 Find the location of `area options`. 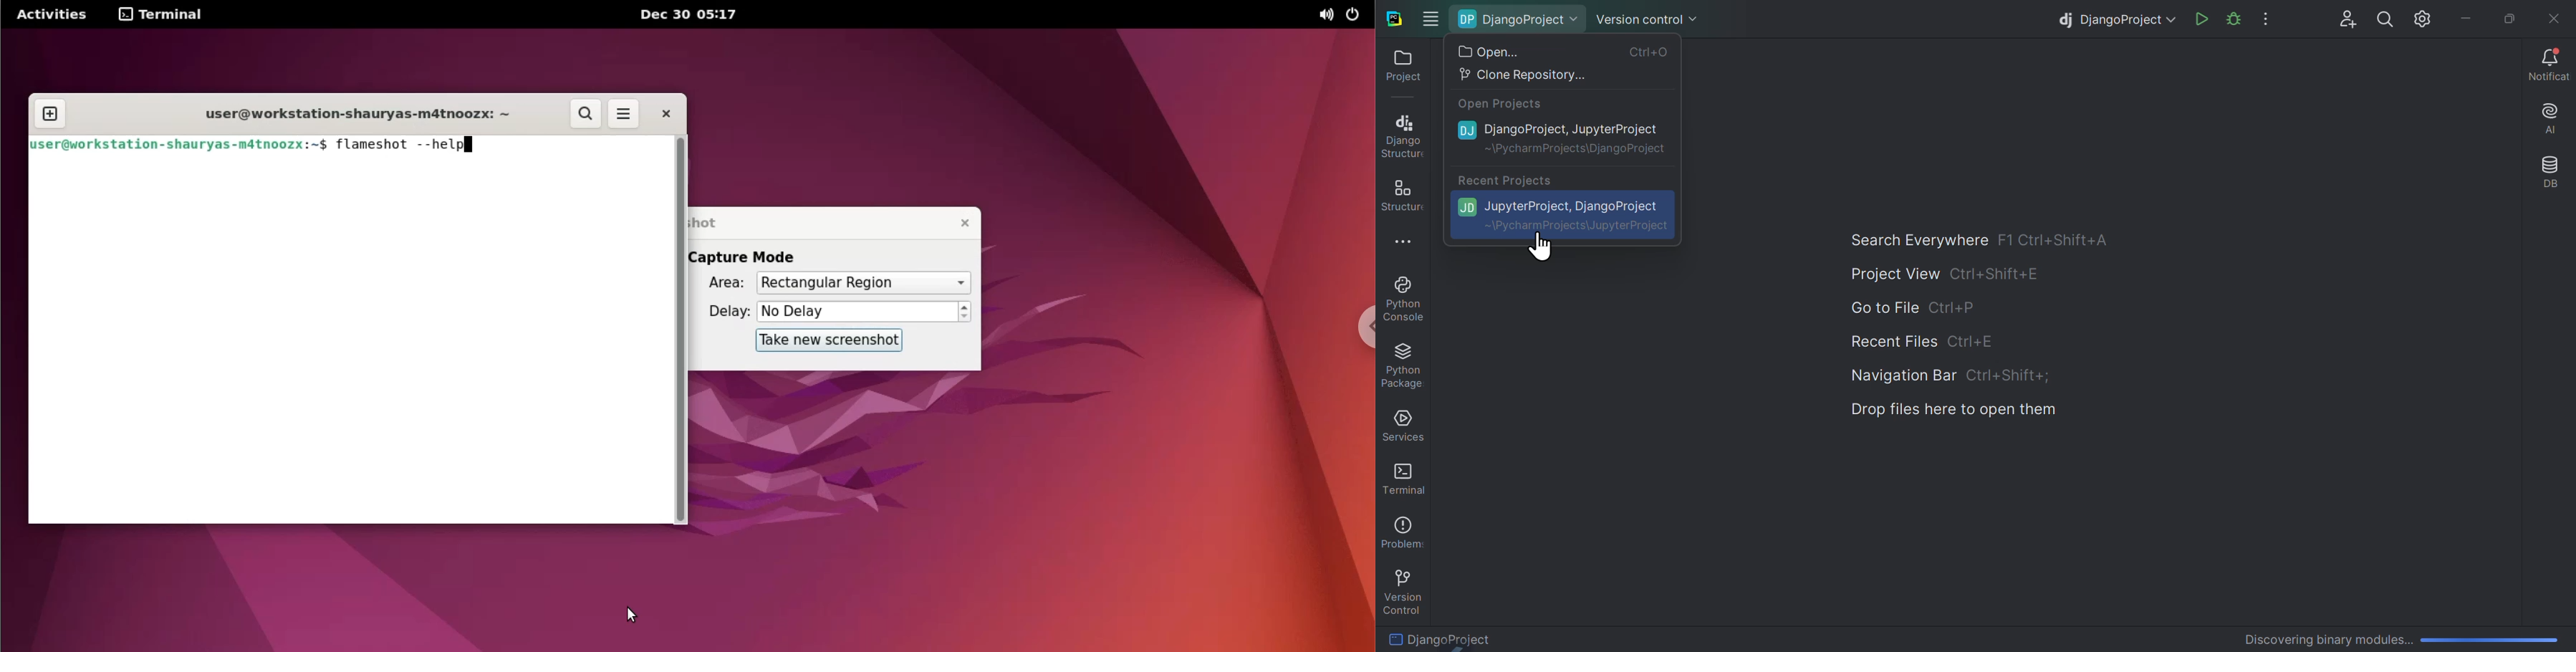

area options is located at coordinates (863, 283).